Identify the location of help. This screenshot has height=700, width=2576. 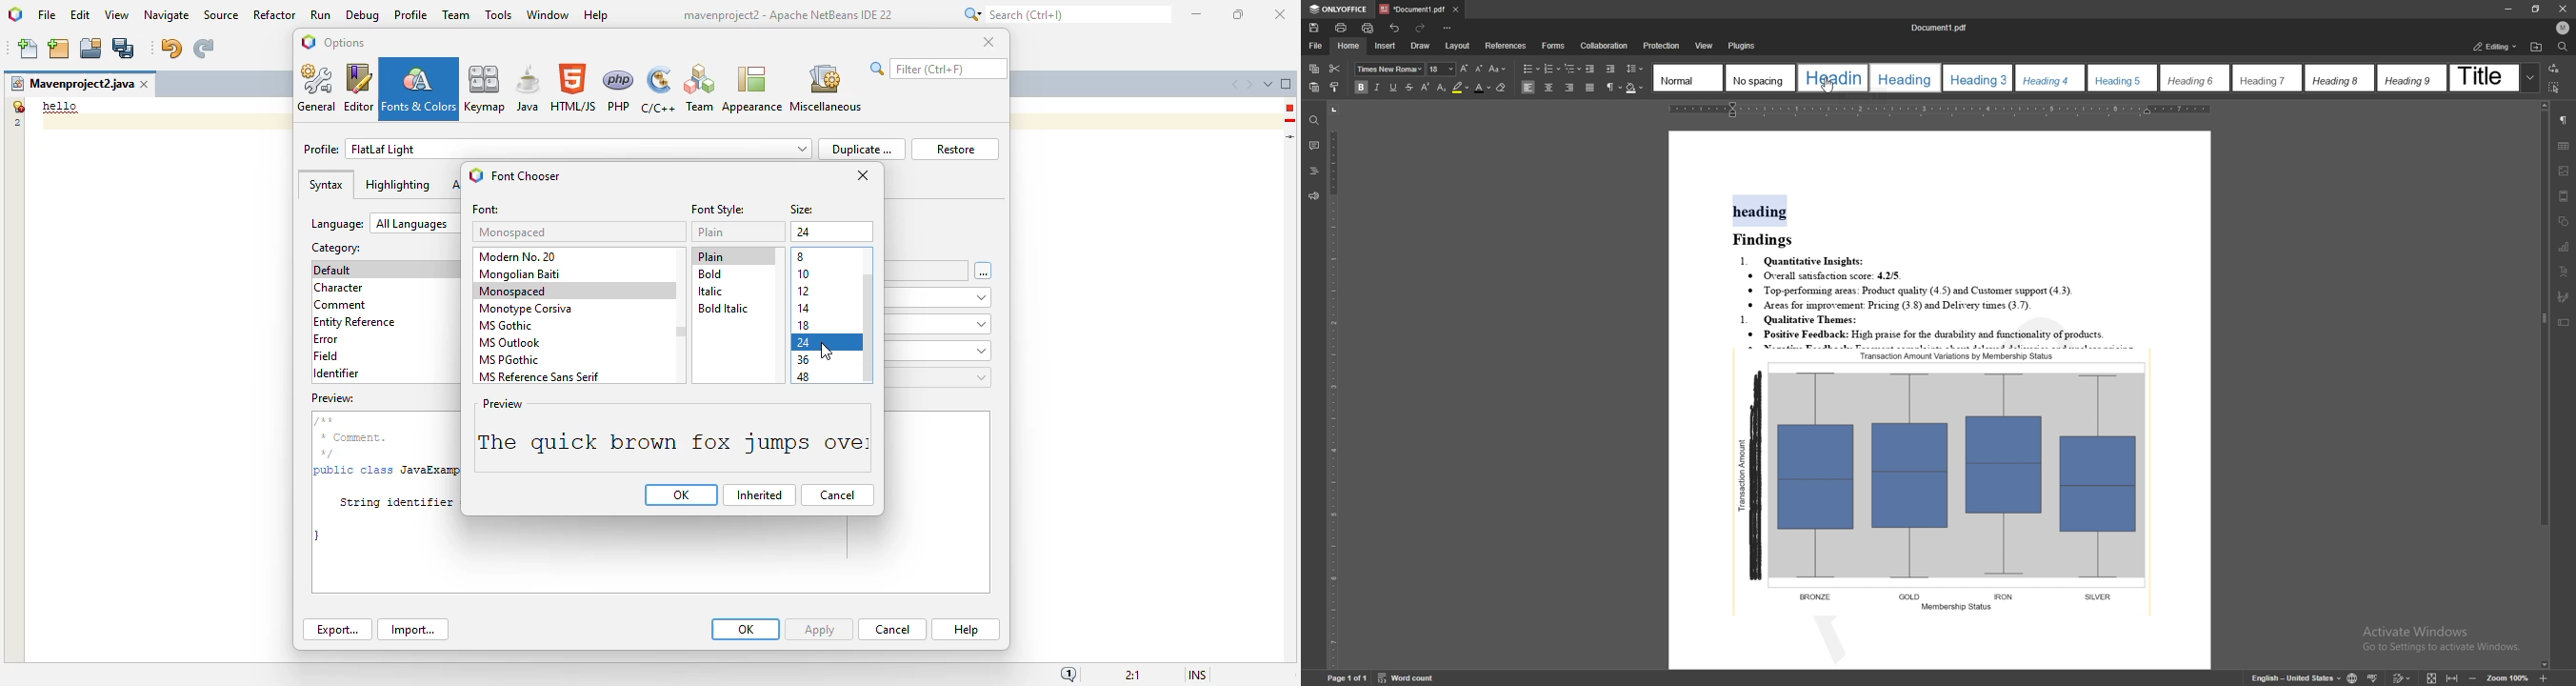
(967, 630).